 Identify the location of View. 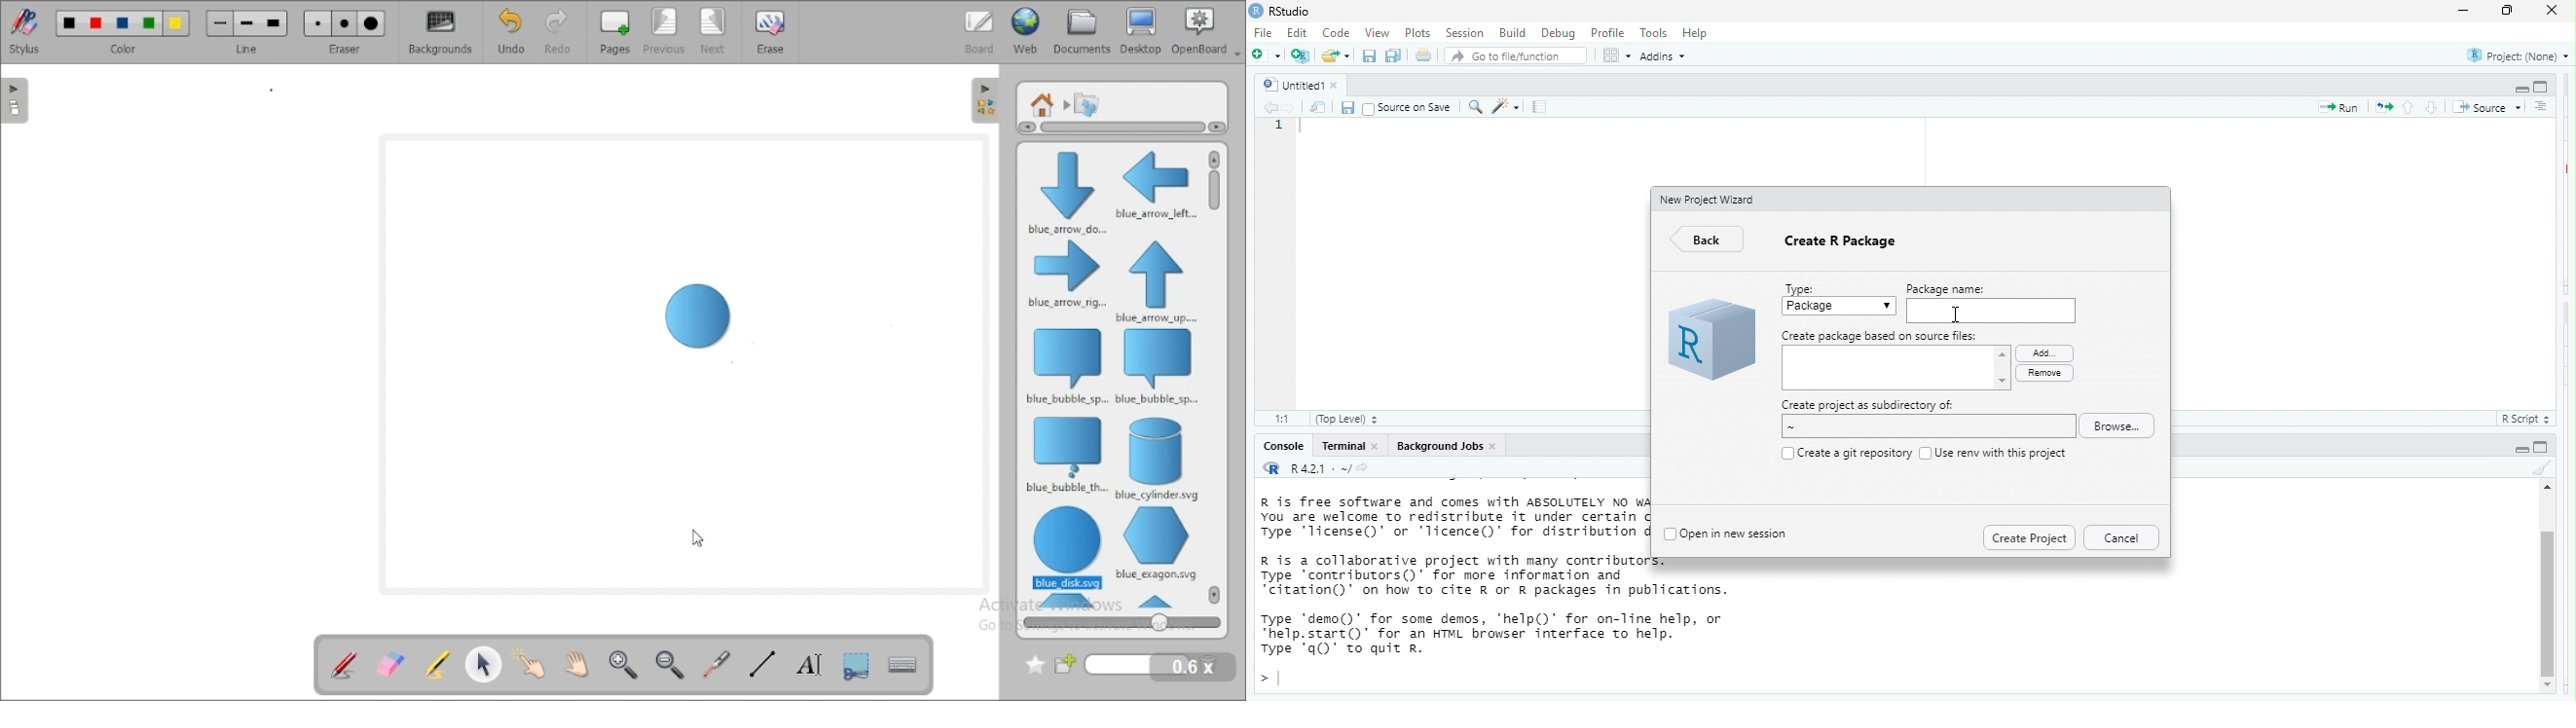
(1376, 33).